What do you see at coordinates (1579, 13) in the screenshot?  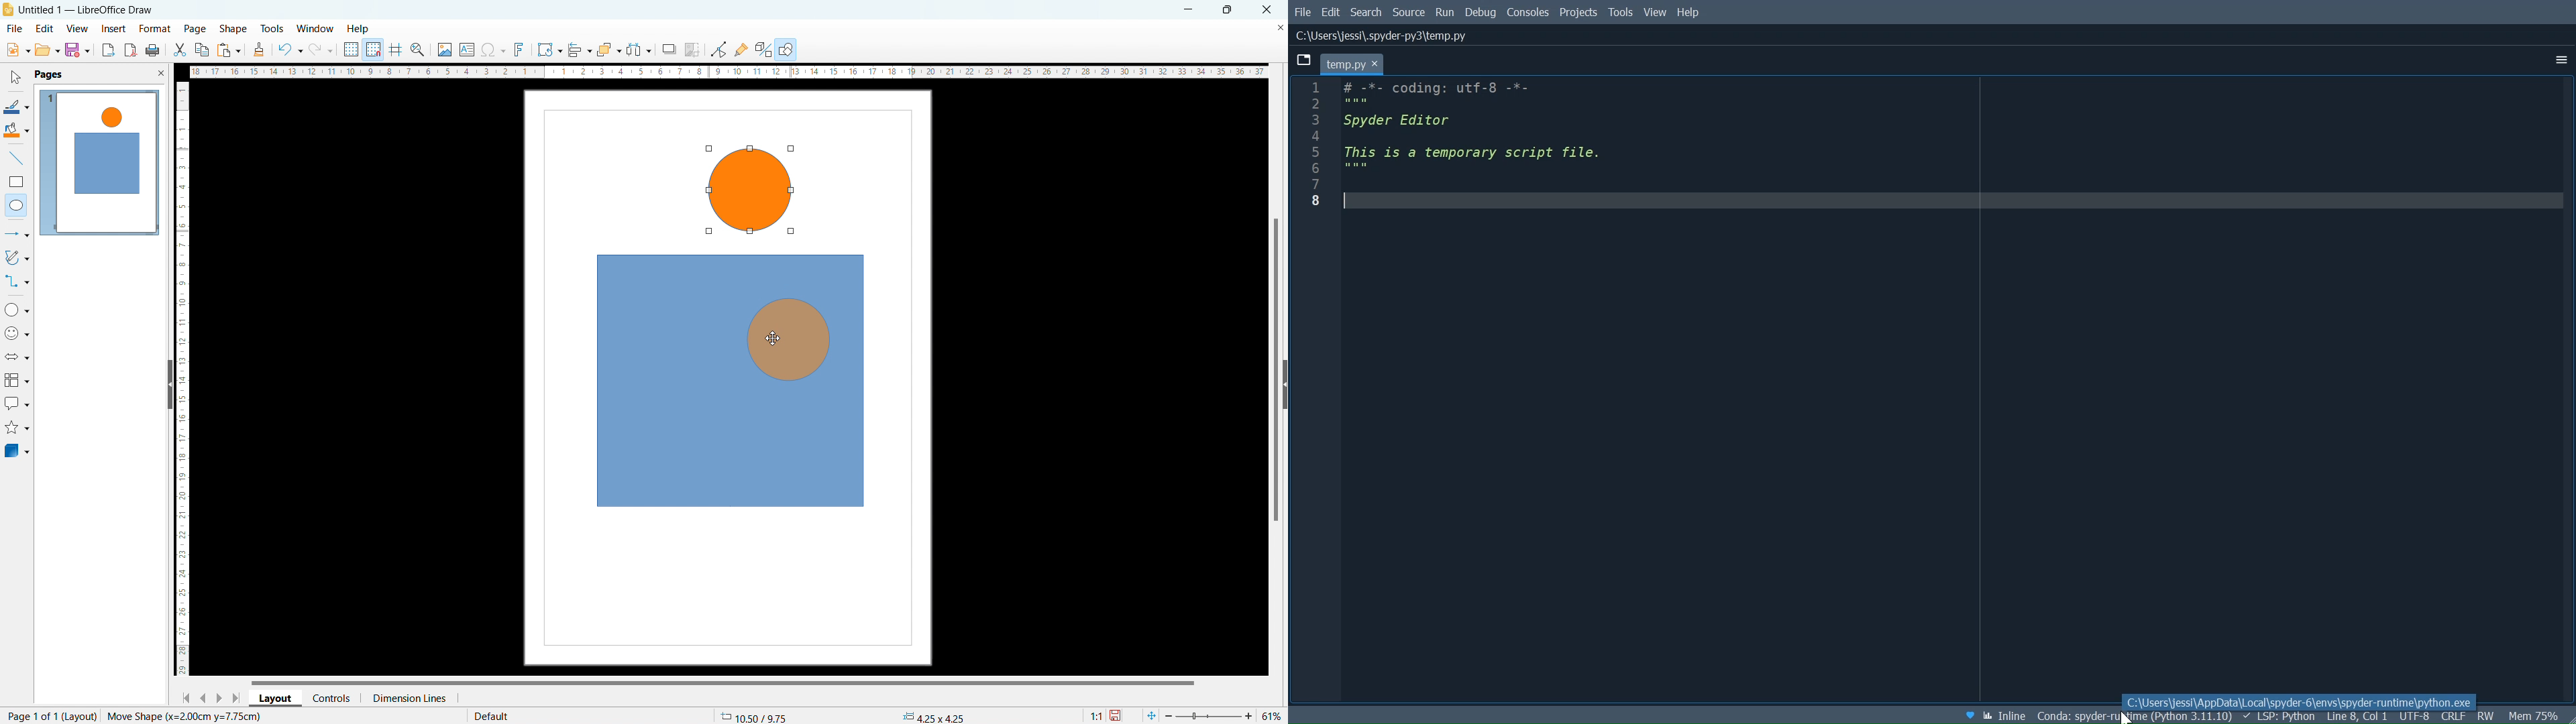 I see `Projects` at bounding box center [1579, 13].